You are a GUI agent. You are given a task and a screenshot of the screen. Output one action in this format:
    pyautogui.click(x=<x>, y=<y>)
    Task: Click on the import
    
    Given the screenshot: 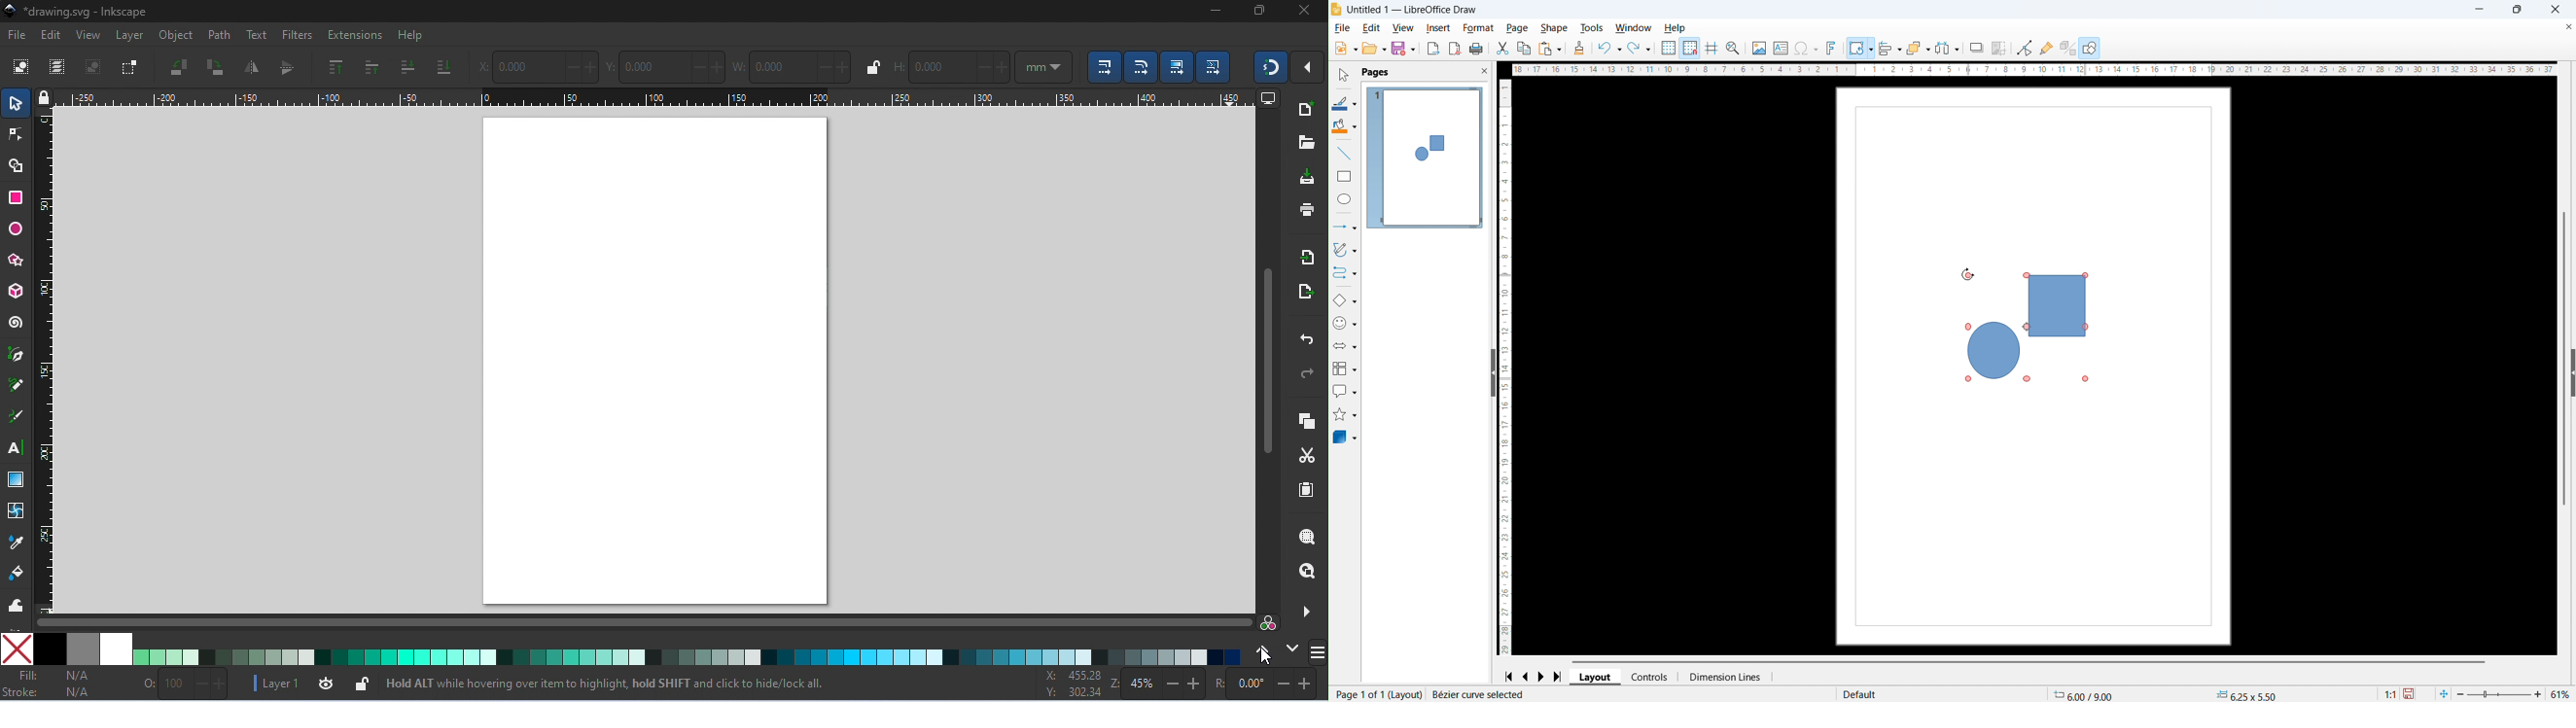 What is the action you would take?
    pyautogui.click(x=1309, y=259)
    